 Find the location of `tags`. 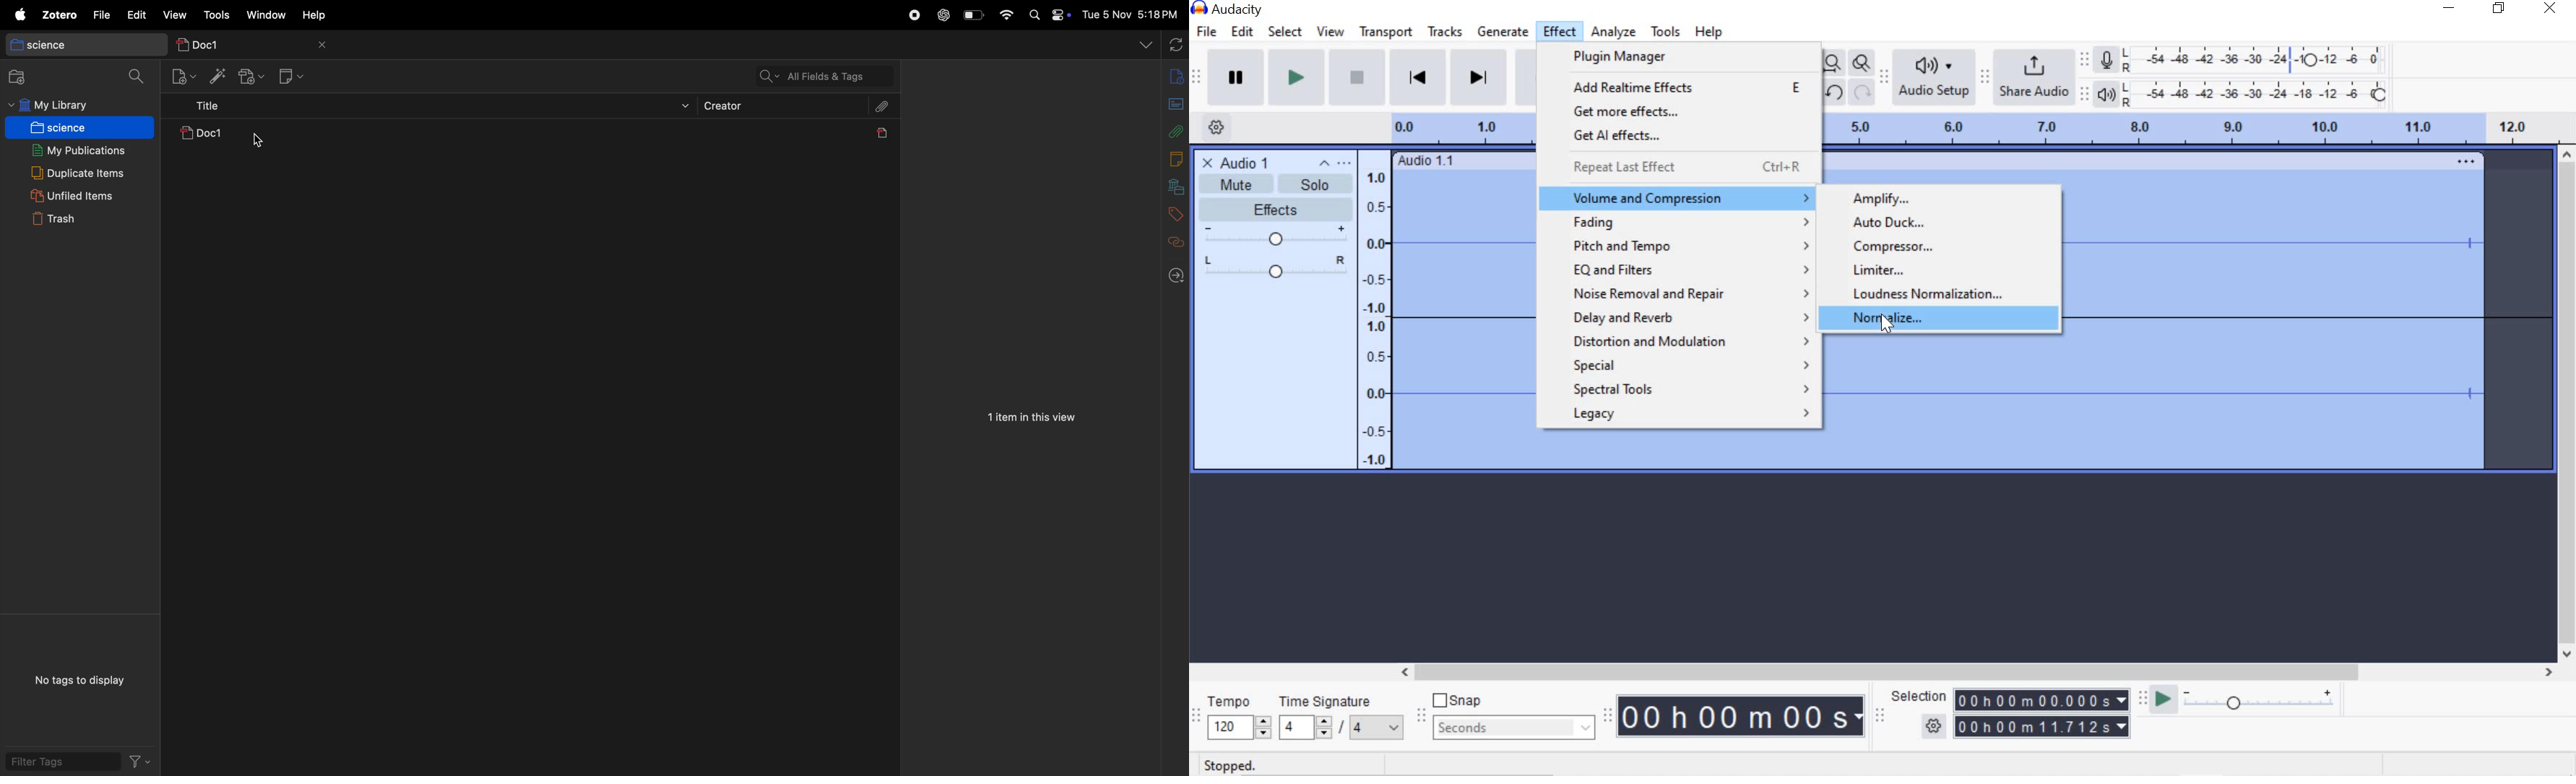

tags is located at coordinates (1173, 211).